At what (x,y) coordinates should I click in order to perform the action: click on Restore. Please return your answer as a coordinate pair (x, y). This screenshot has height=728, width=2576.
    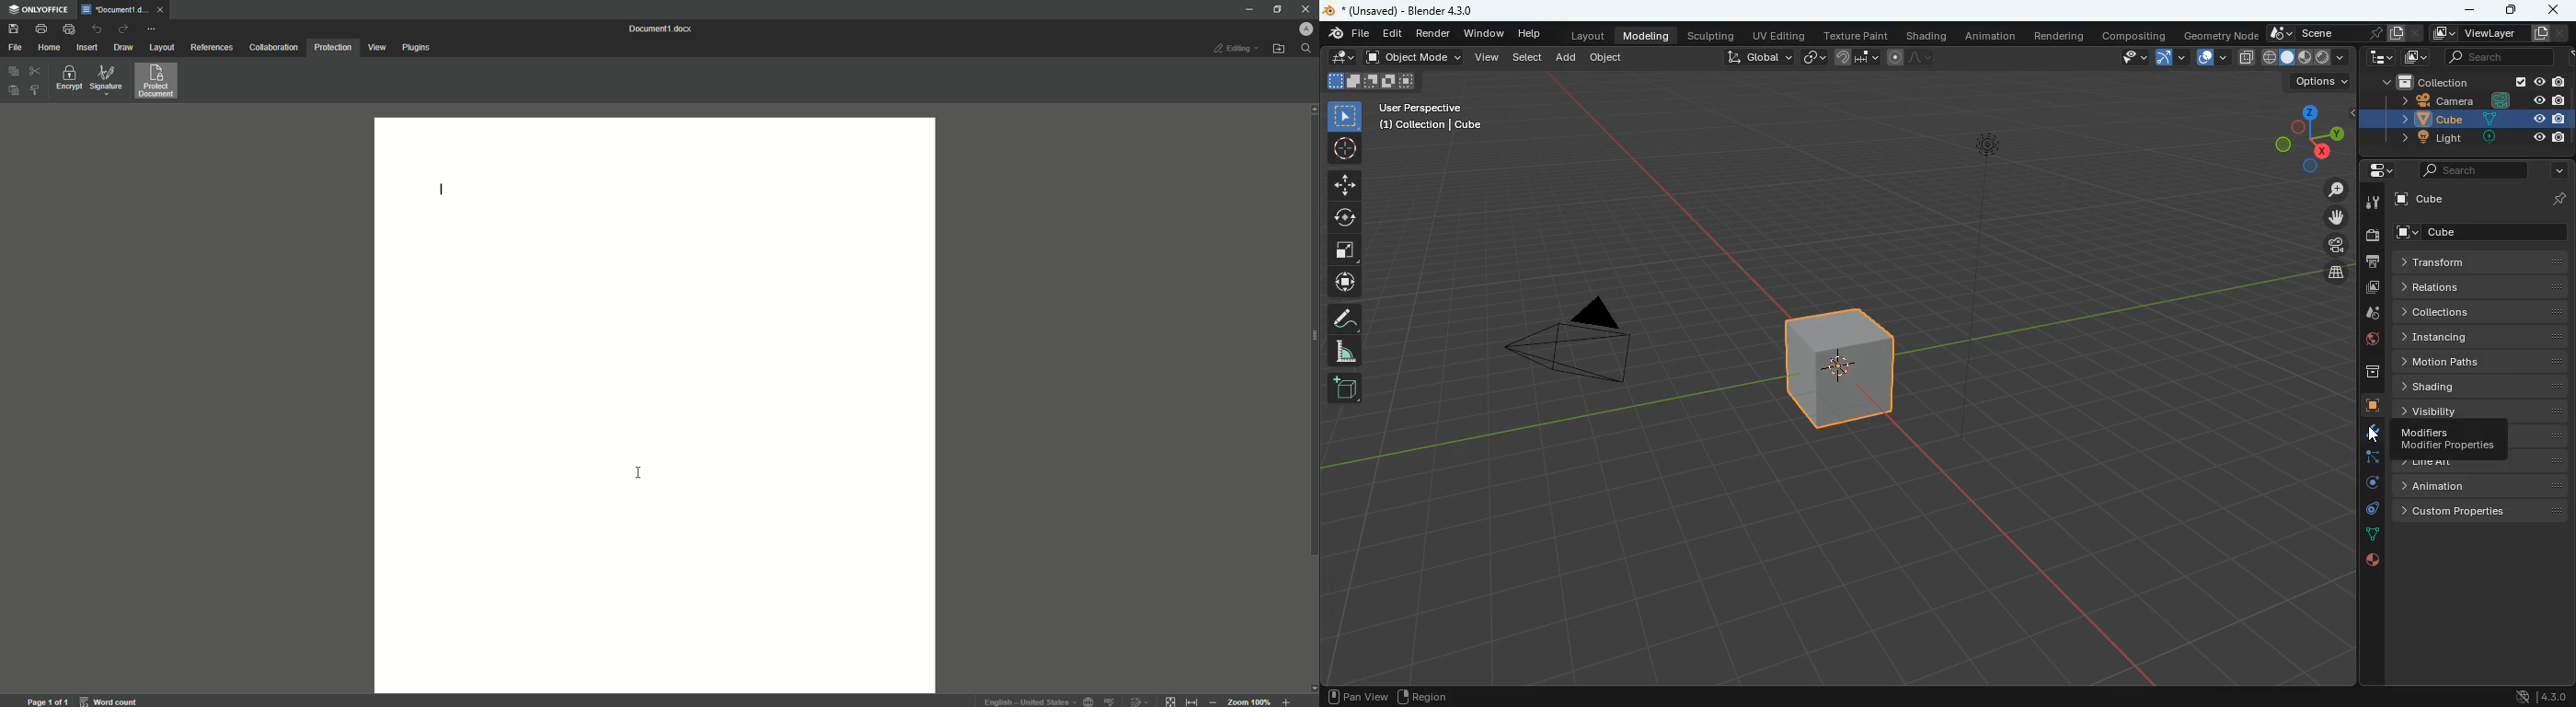
    Looking at the image, I should click on (1275, 9).